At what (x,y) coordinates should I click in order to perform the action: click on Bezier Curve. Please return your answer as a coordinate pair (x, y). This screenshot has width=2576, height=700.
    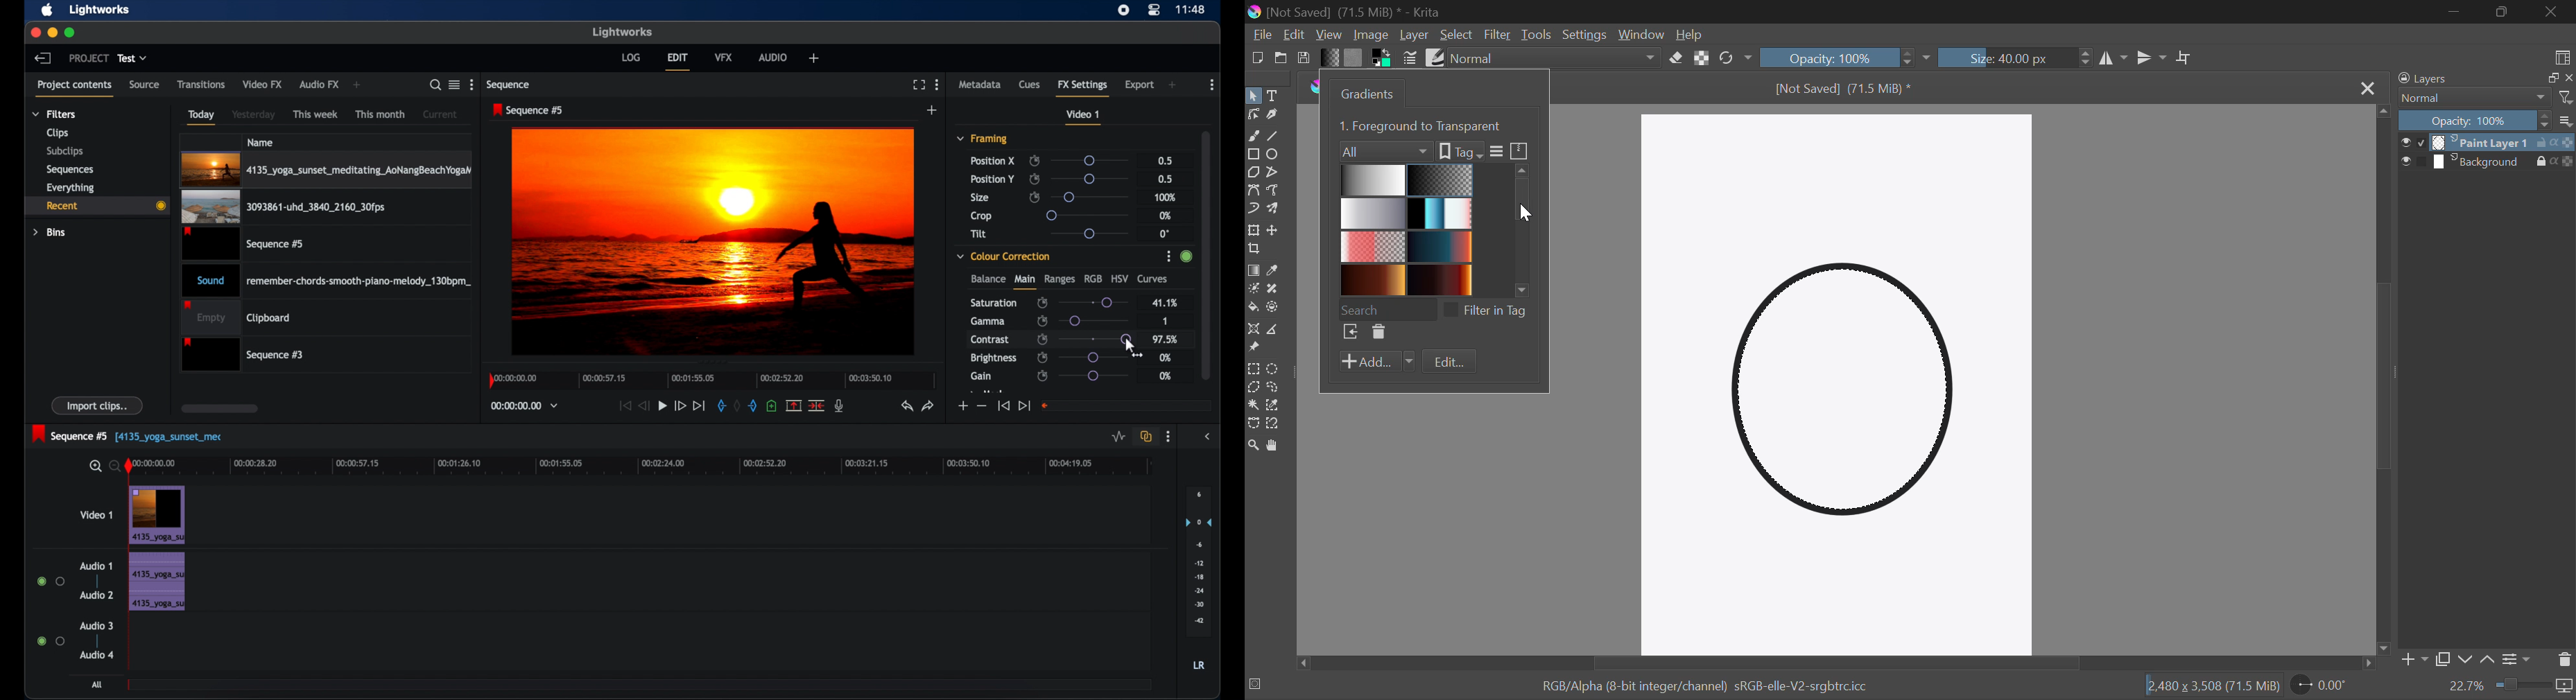
    Looking at the image, I should click on (1254, 191).